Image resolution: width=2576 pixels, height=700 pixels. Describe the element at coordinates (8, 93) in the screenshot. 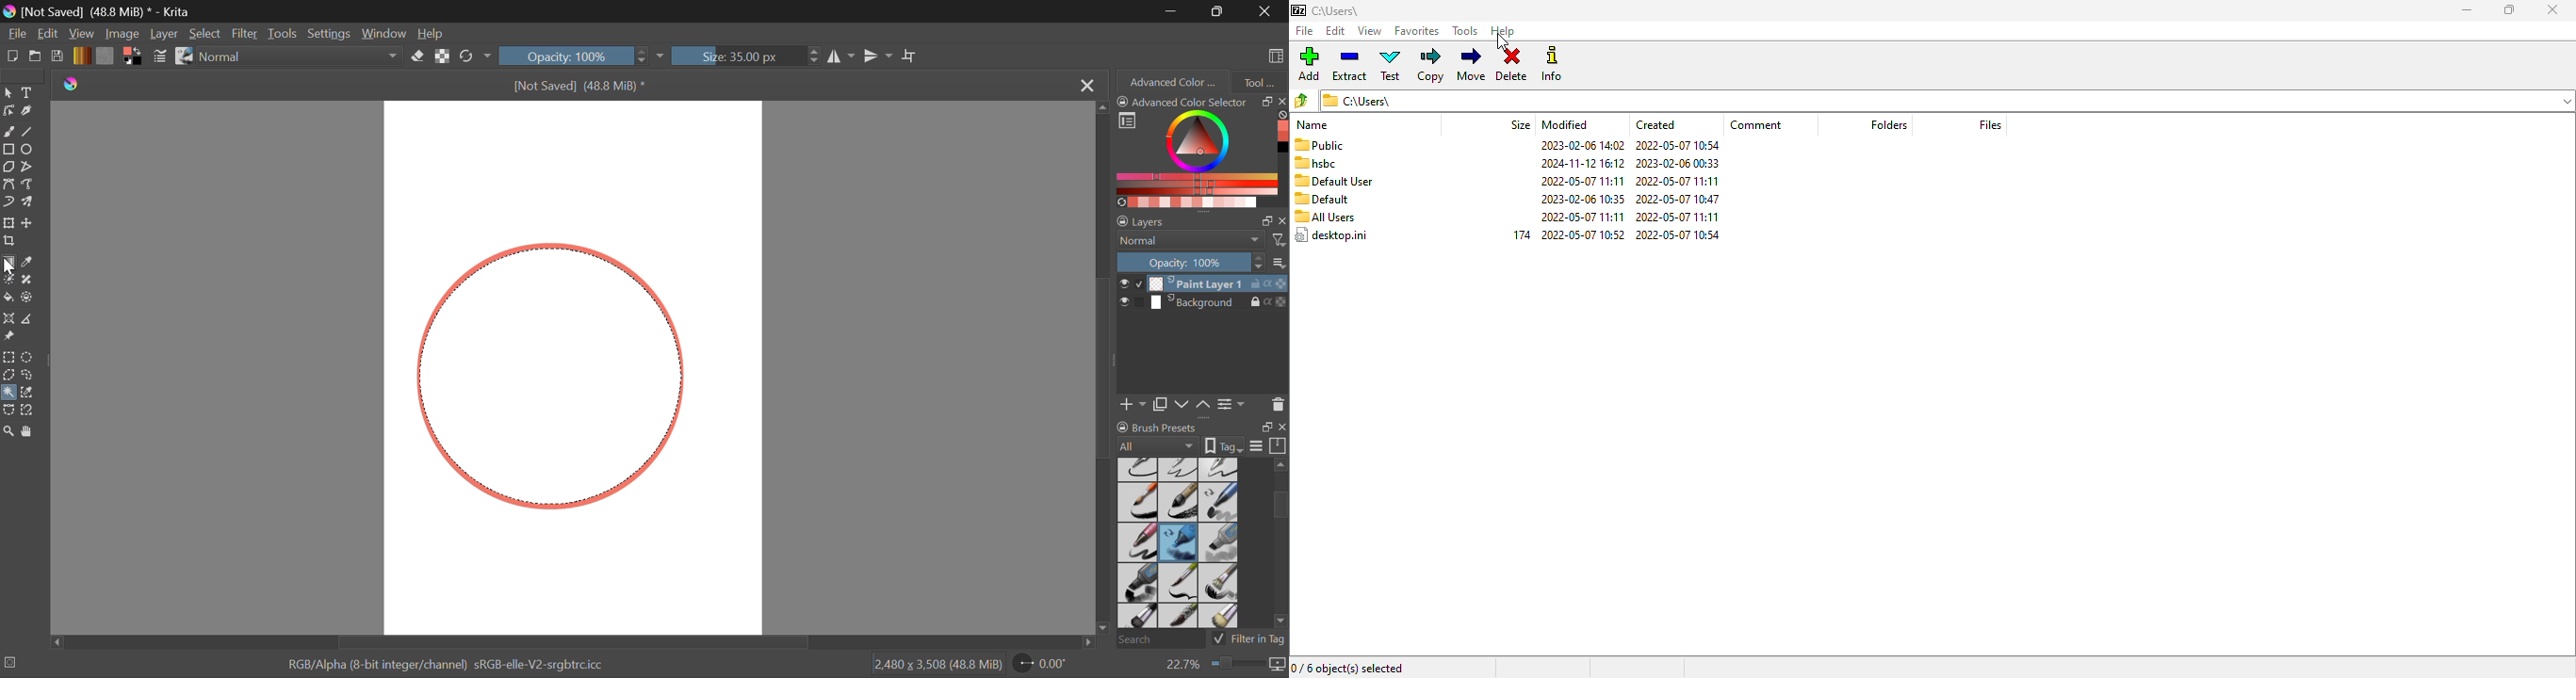

I see `Select` at that location.